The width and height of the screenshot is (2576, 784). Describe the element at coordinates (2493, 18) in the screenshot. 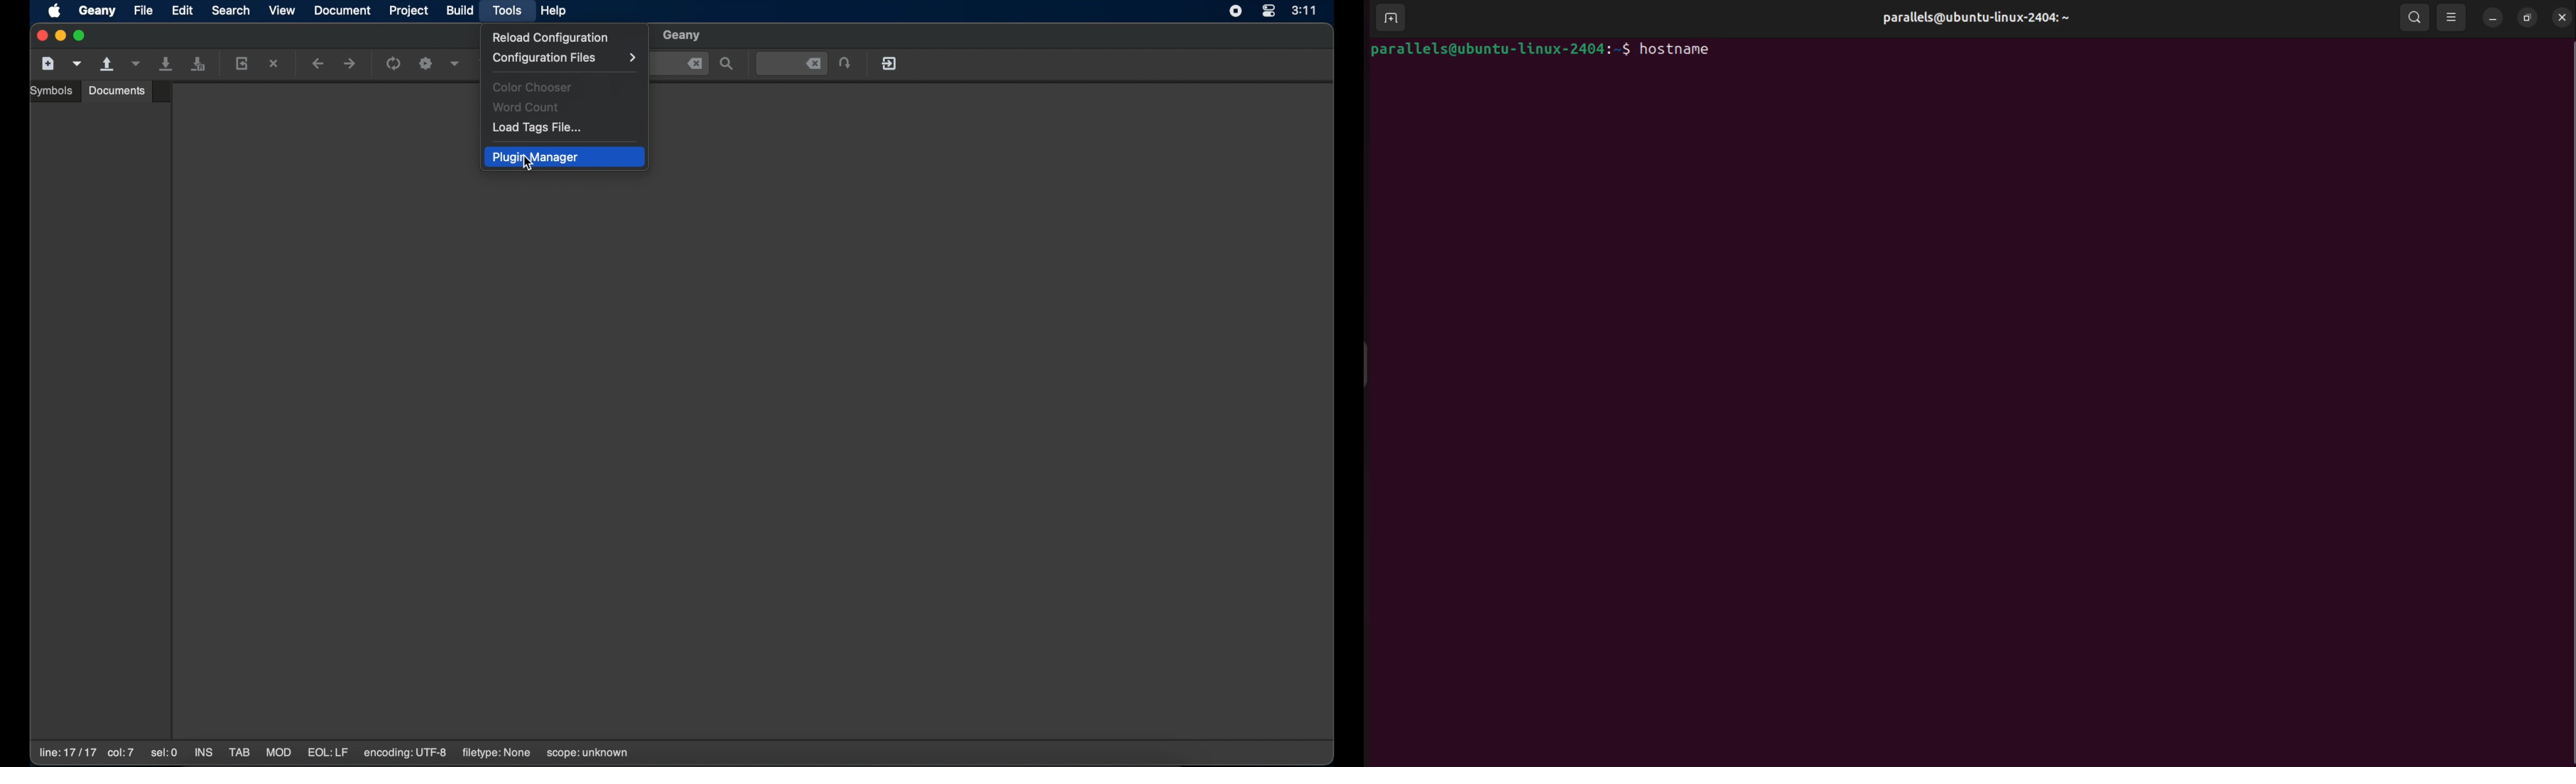

I see `minimize` at that location.